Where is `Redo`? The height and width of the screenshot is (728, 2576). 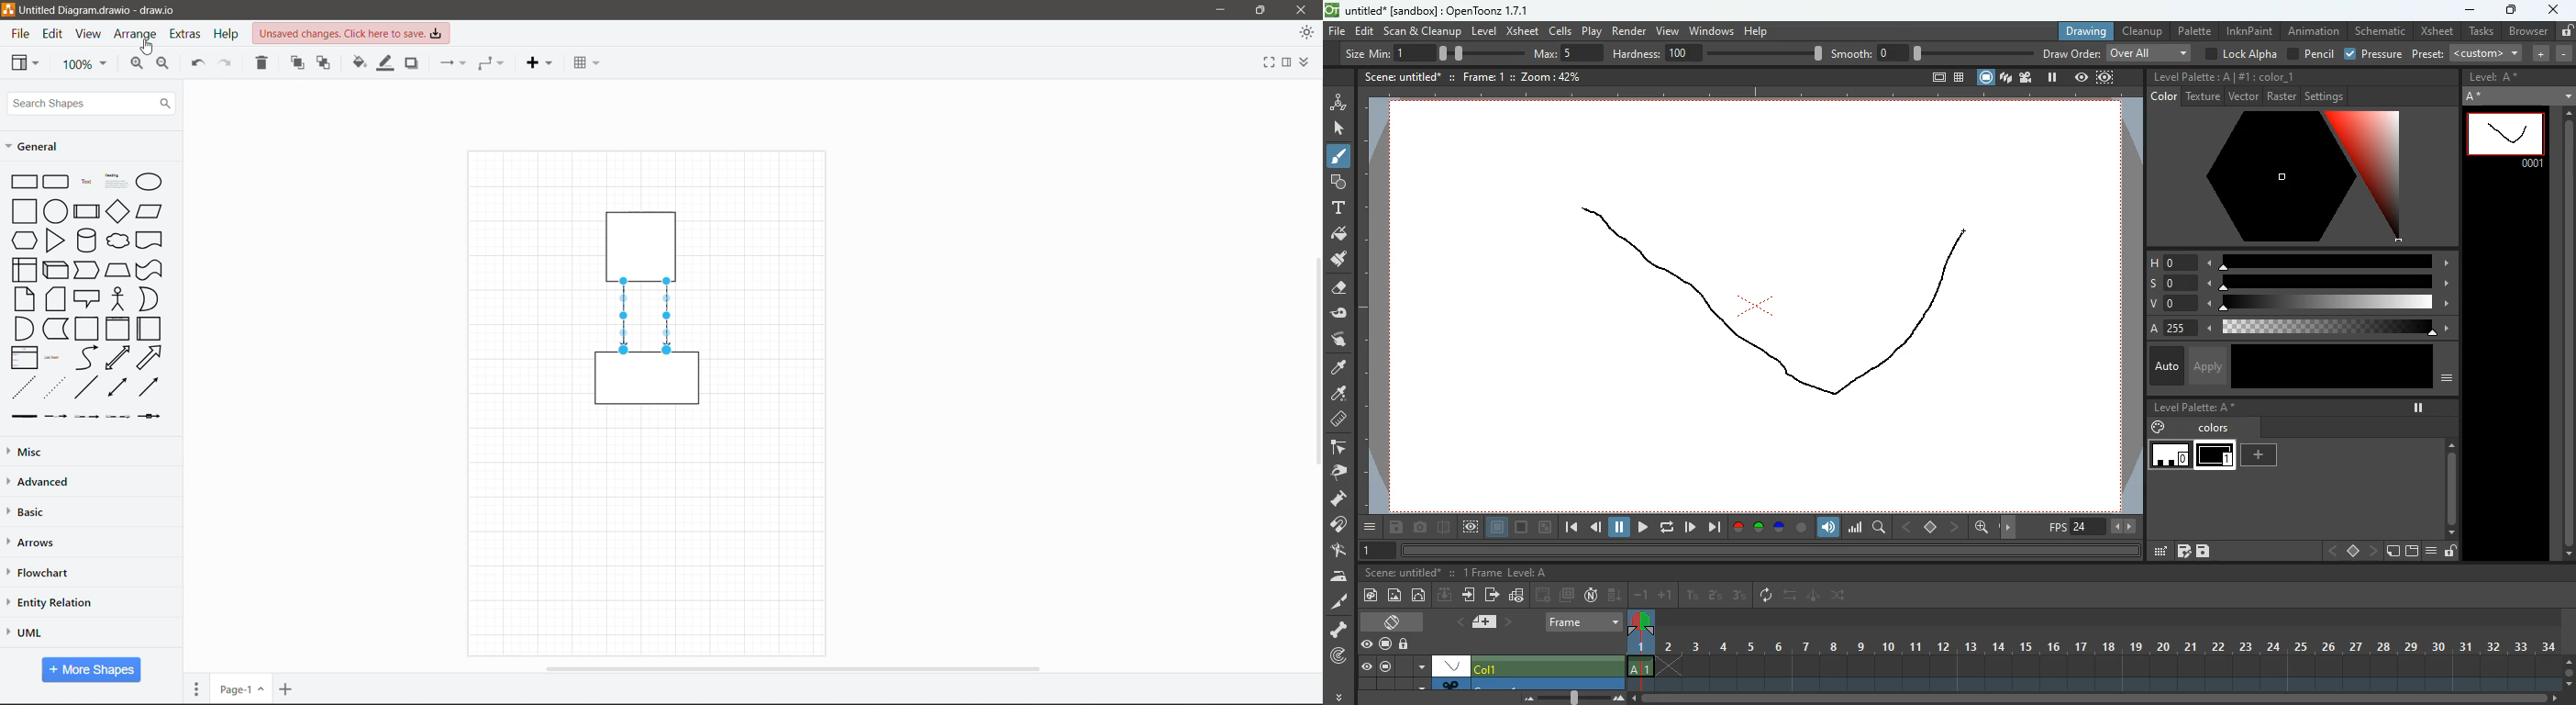
Redo is located at coordinates (227, 64).